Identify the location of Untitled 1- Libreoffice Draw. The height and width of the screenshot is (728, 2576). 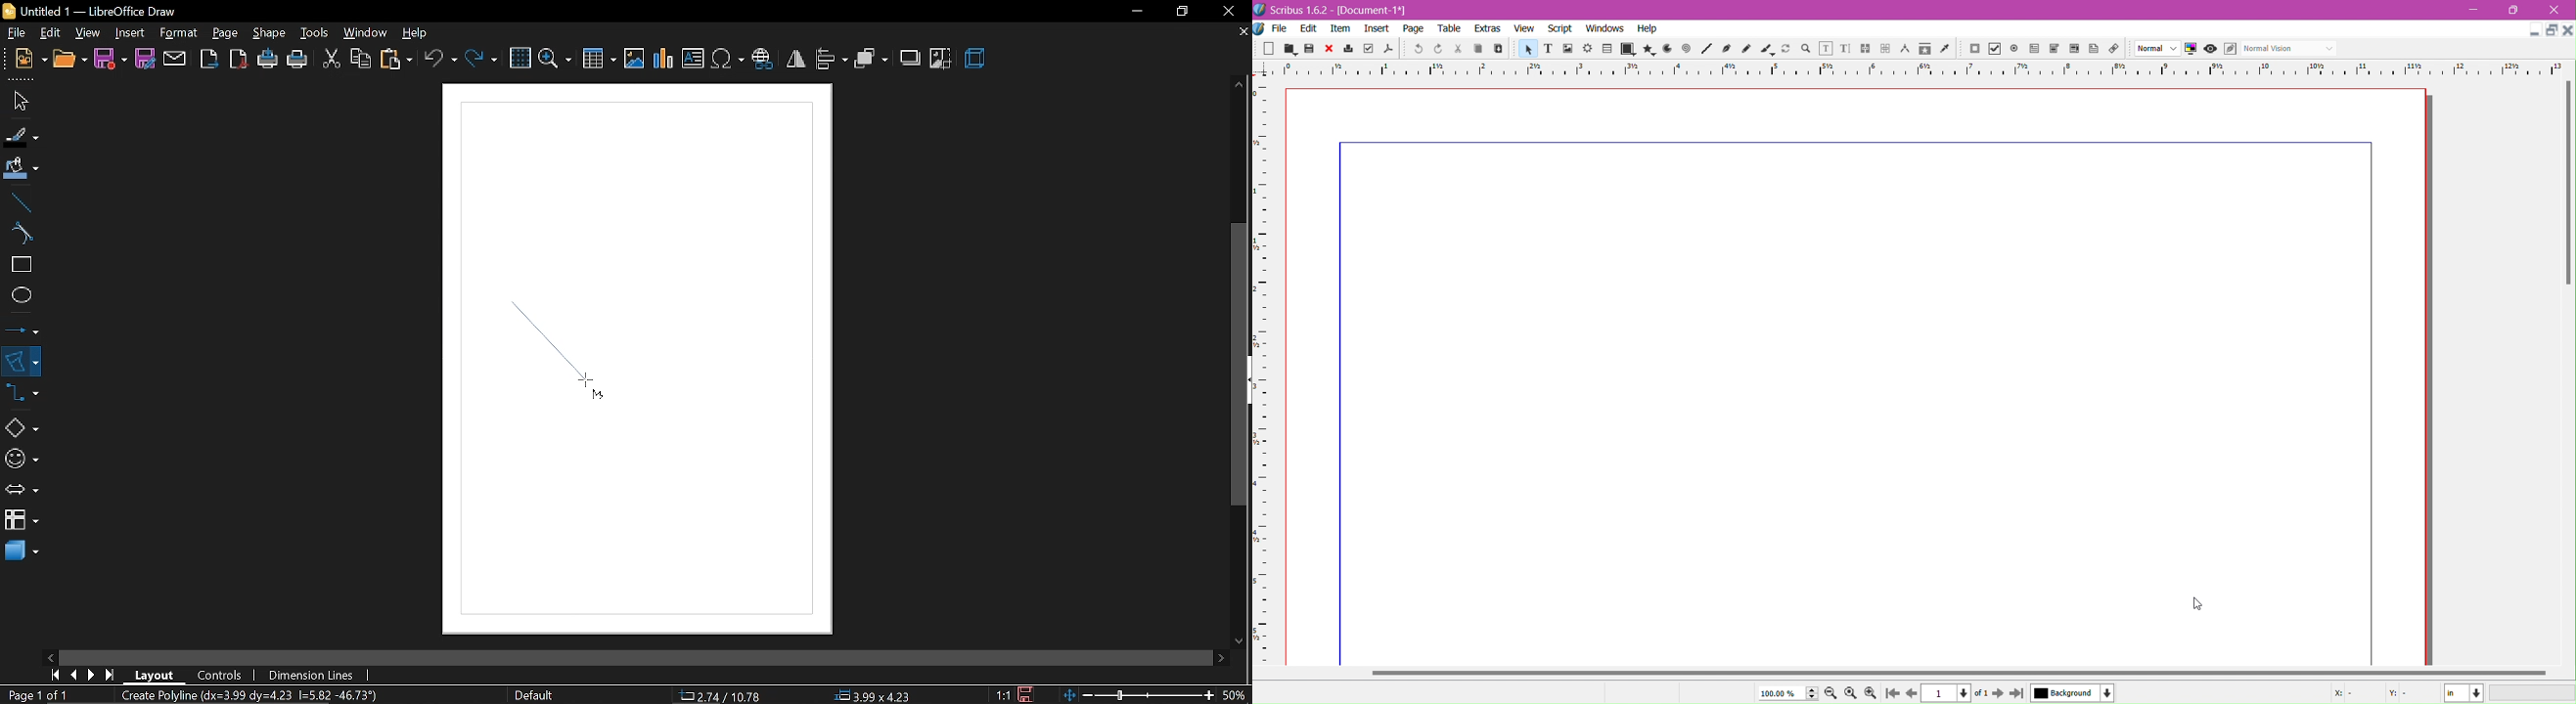
(104, 11).